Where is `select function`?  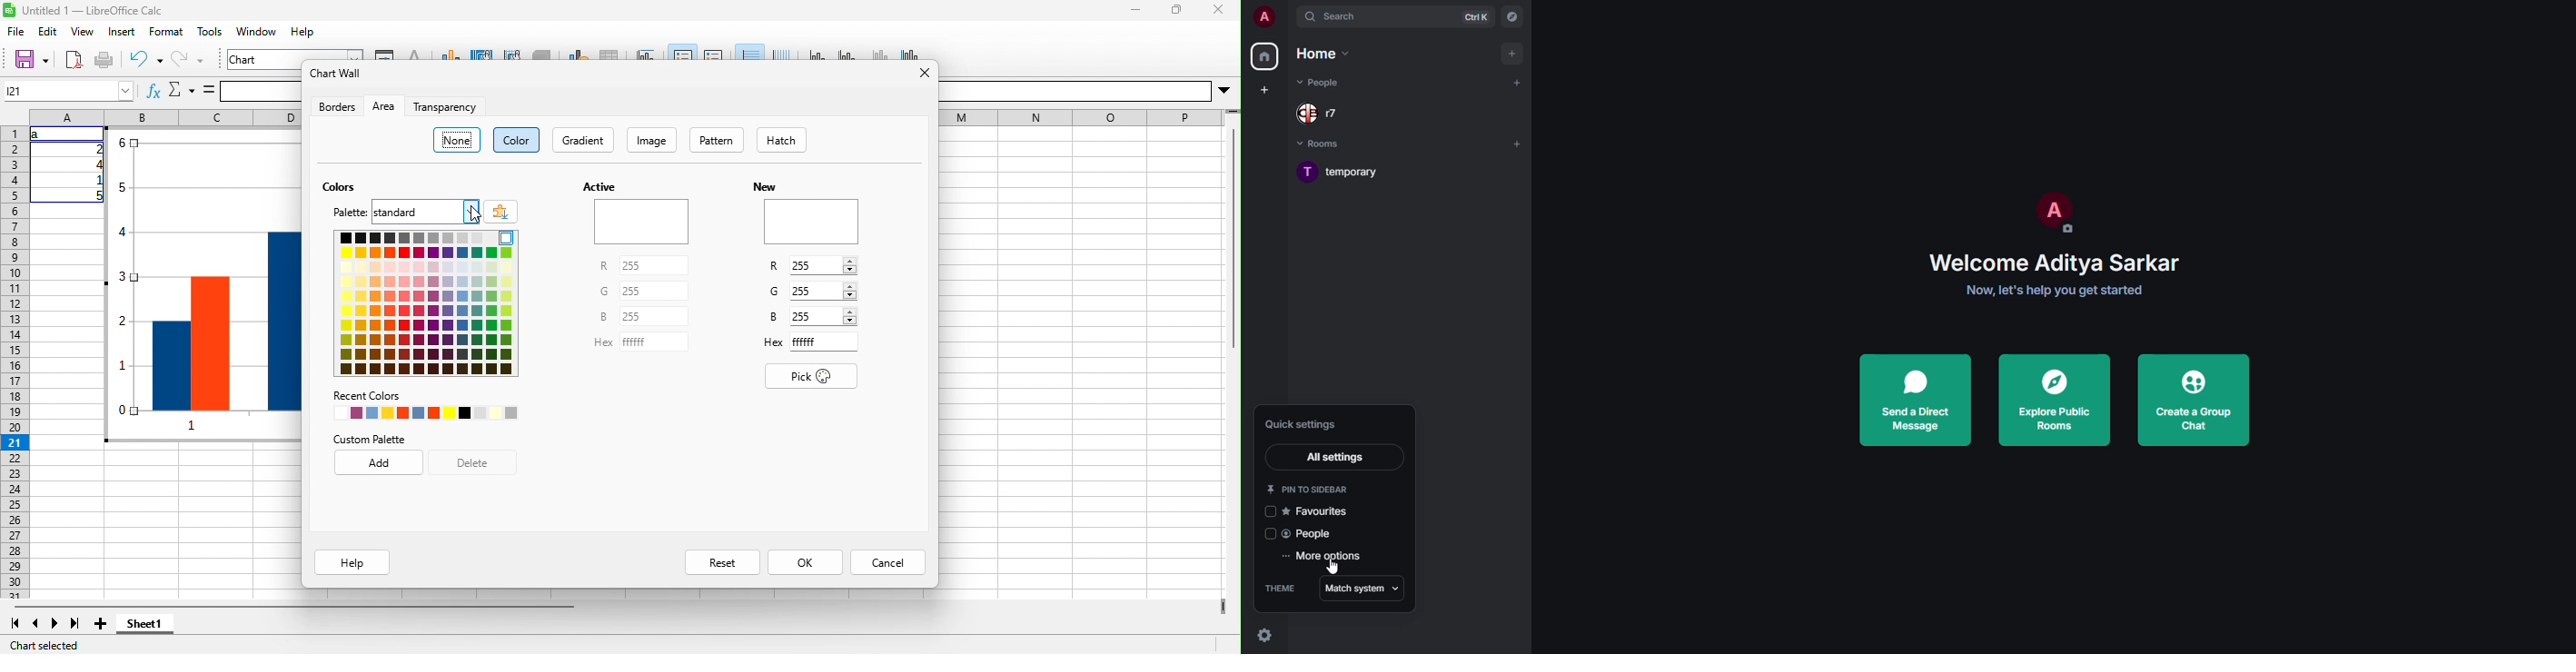 select function is located at coordinates (181, 90).